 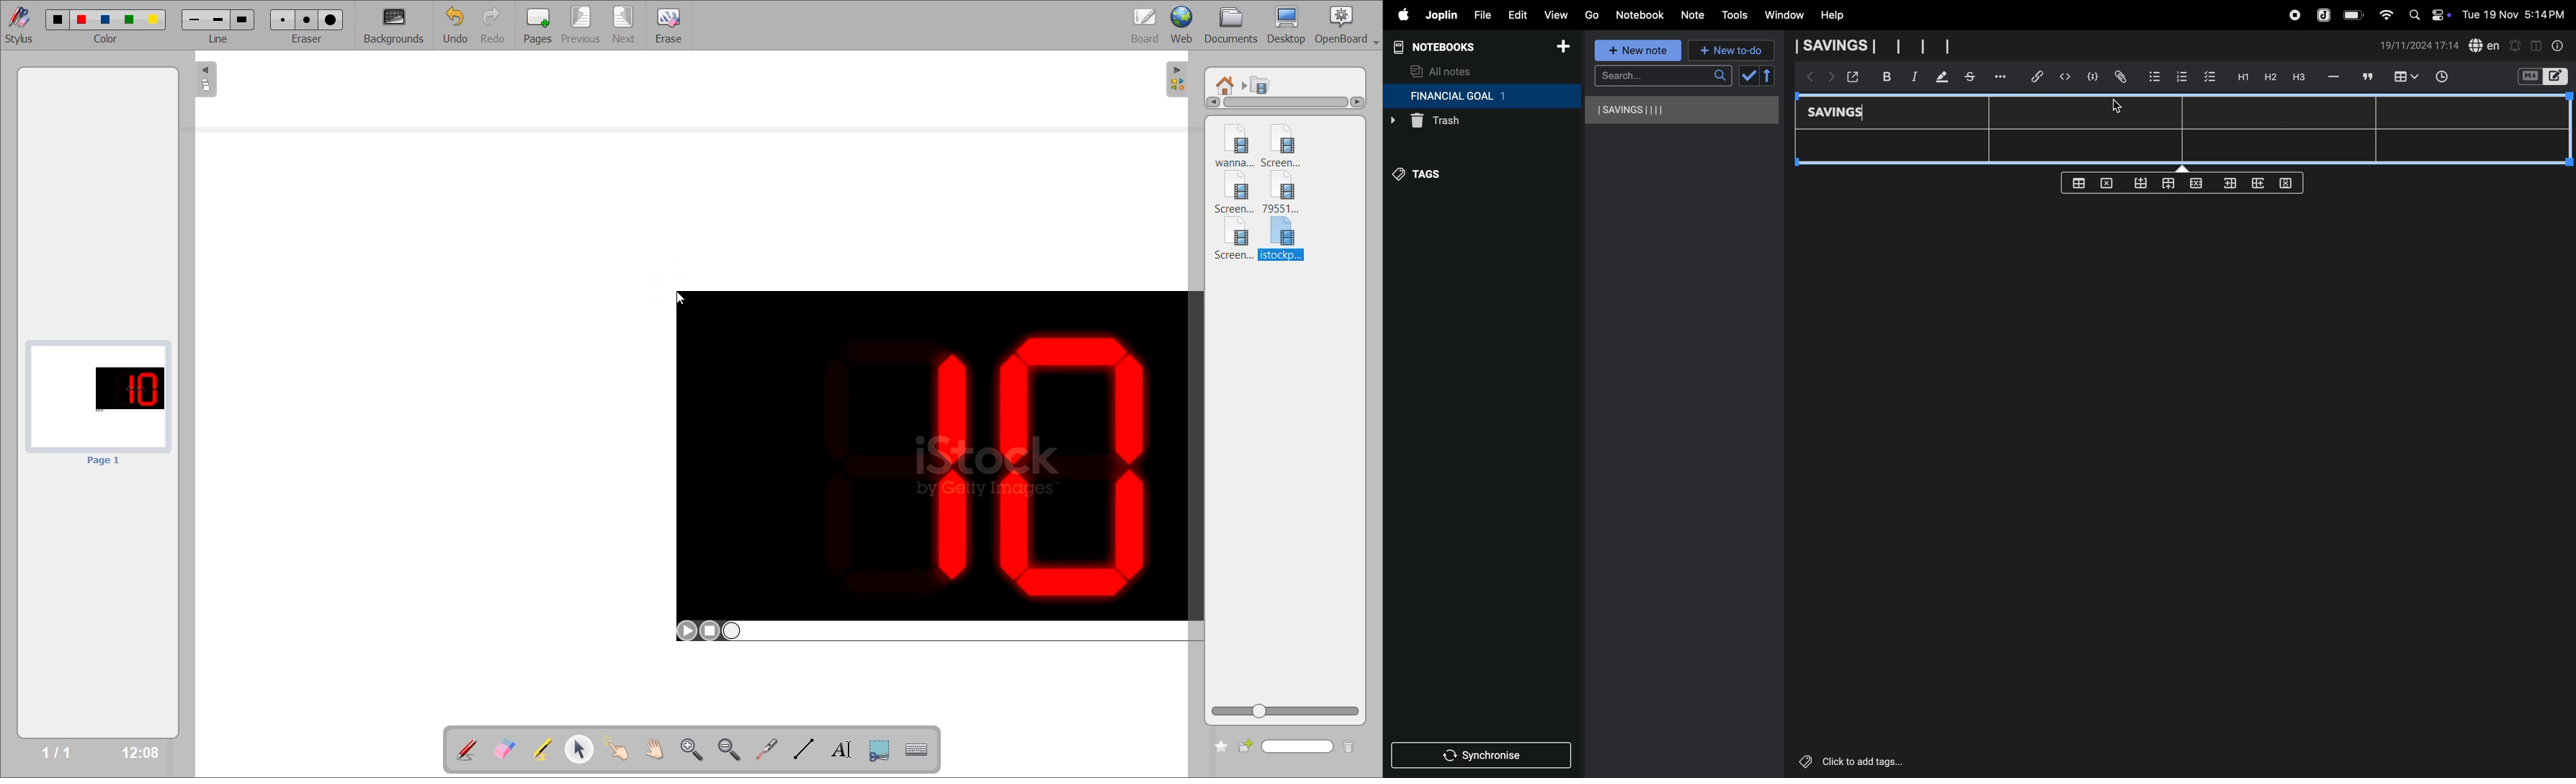 What do you see at coordinates (1733, 15) in the screenshot?
I see `tools` at bounding box center [1733, 15].